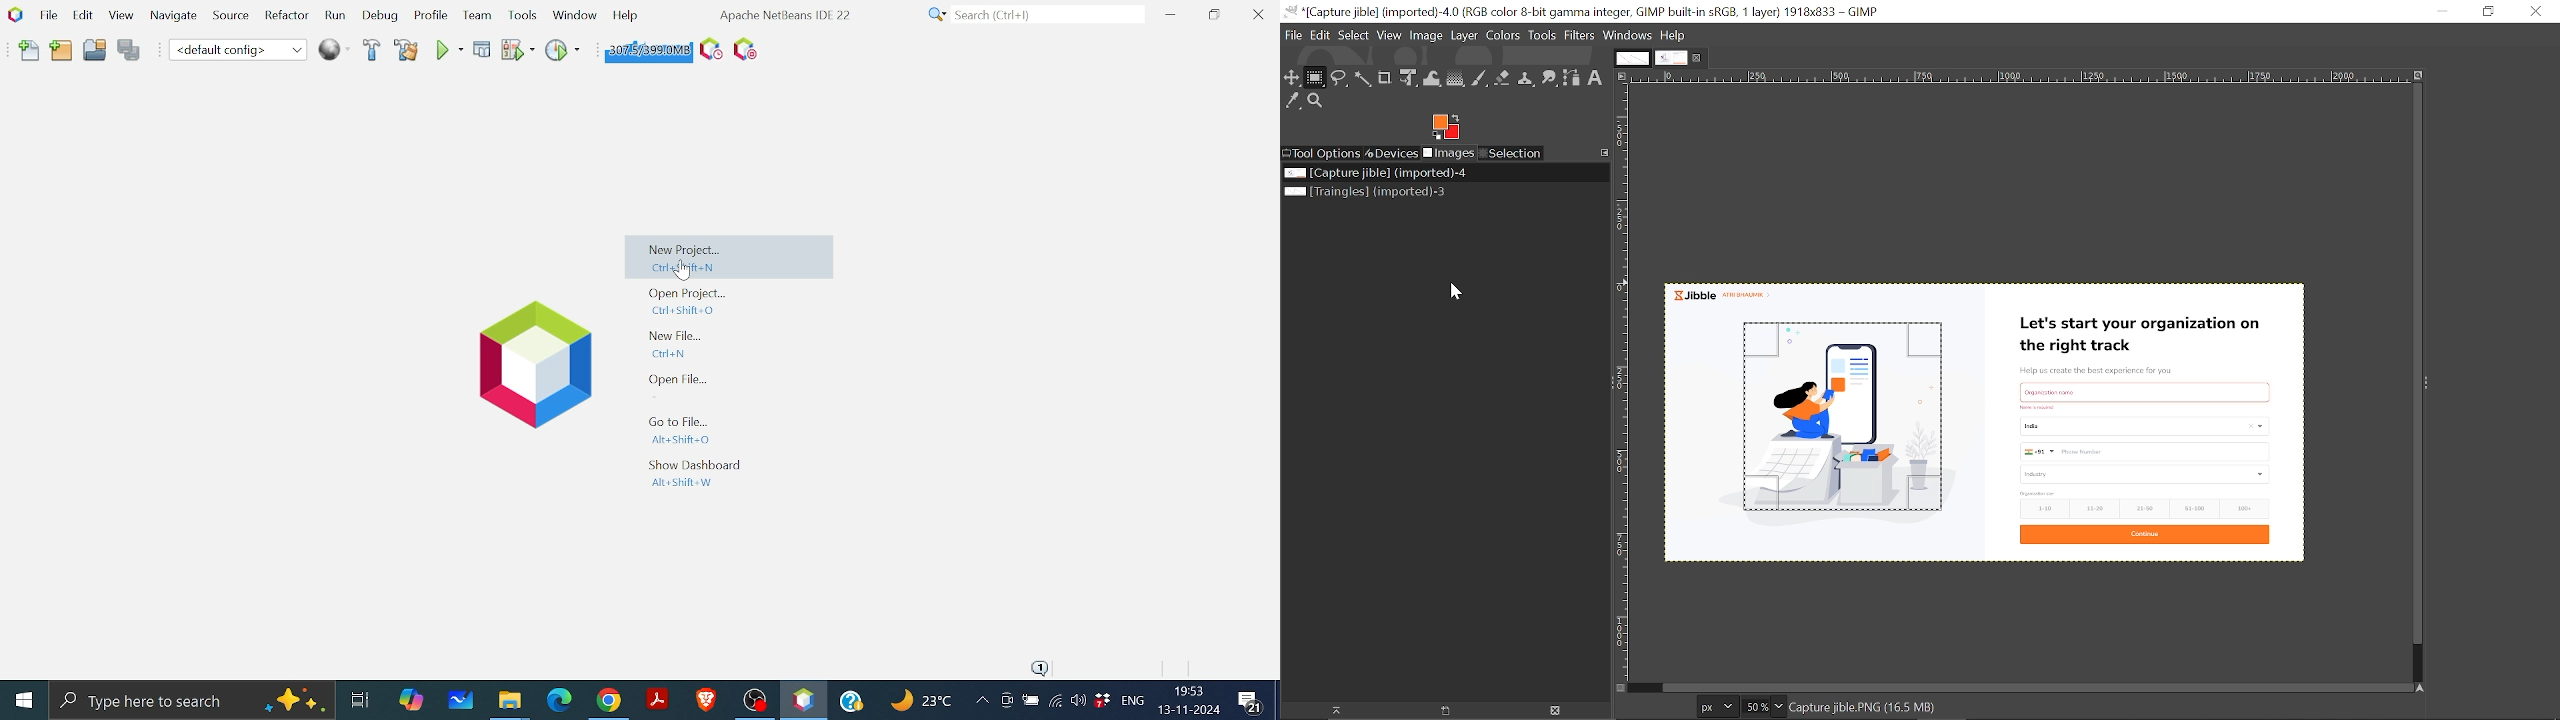 The height and width of the screenshot is (728, 2576). I want to click on Stop Background Task, so click(744, 50).